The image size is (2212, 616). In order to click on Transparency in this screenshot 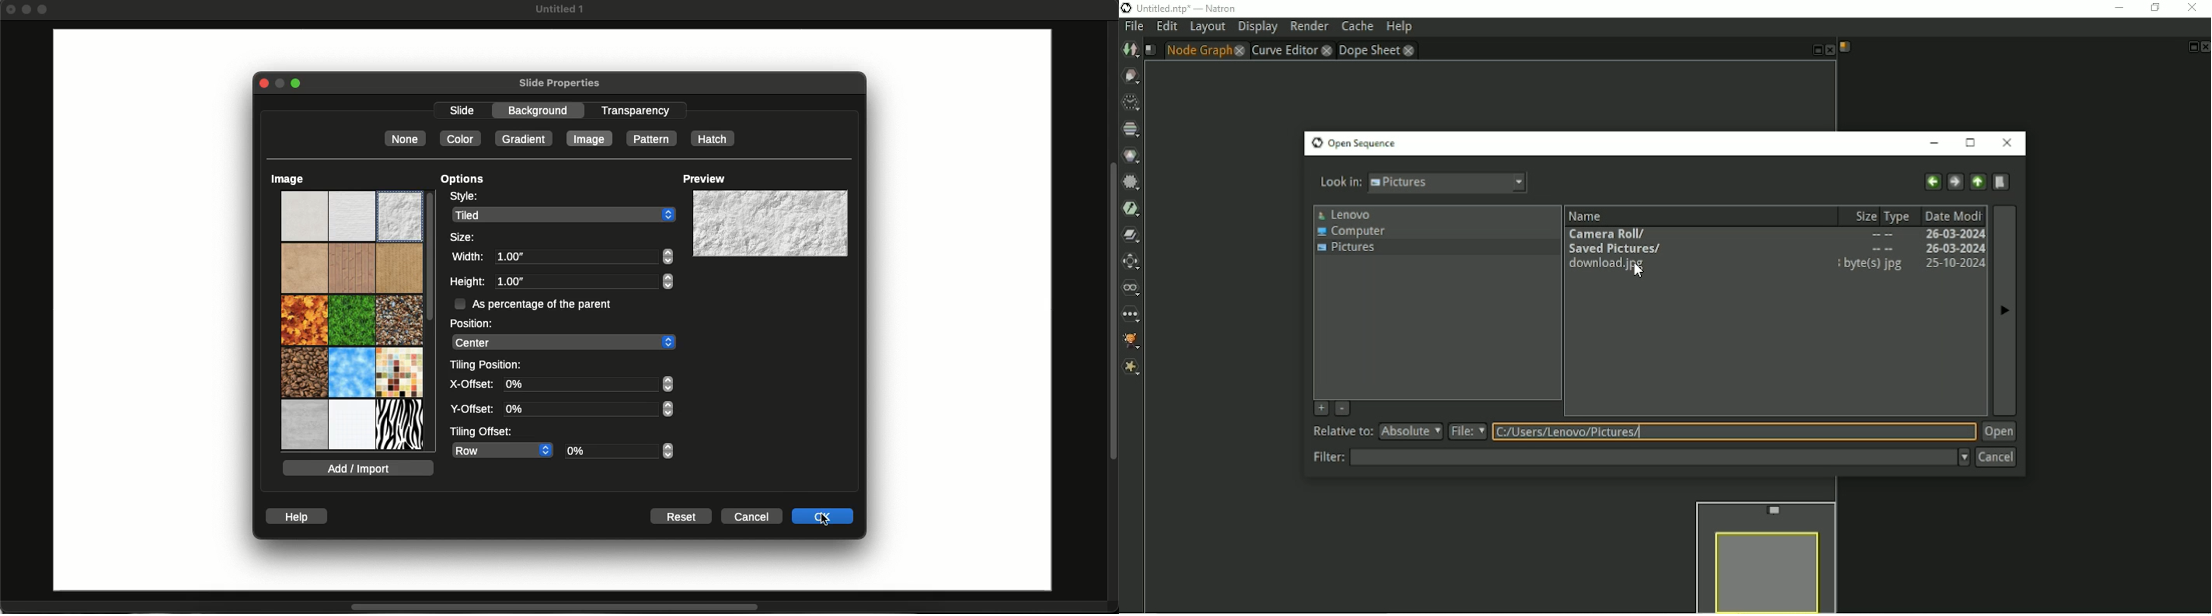, I will do `click(636, 110)`.